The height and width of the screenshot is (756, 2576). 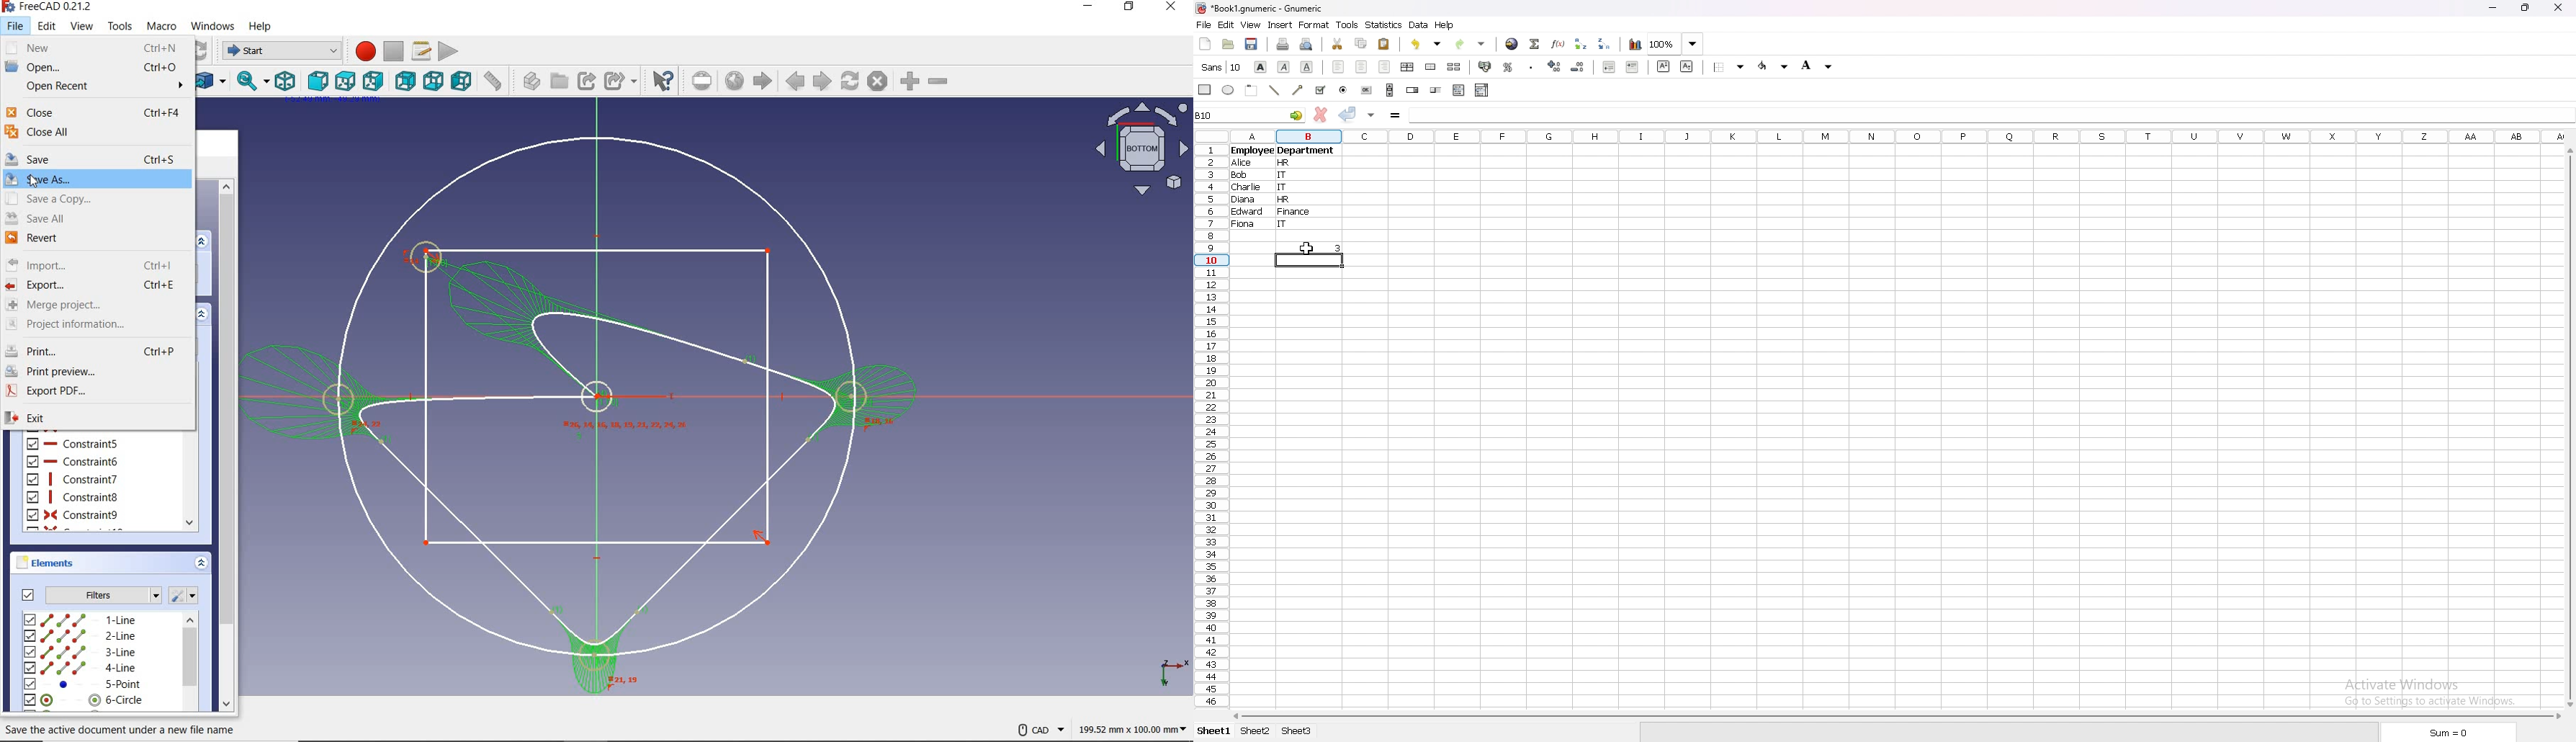 What do you see at coordinates (421, 51) in the screenshot?
I see `macros` at bounding box center [421, 51].